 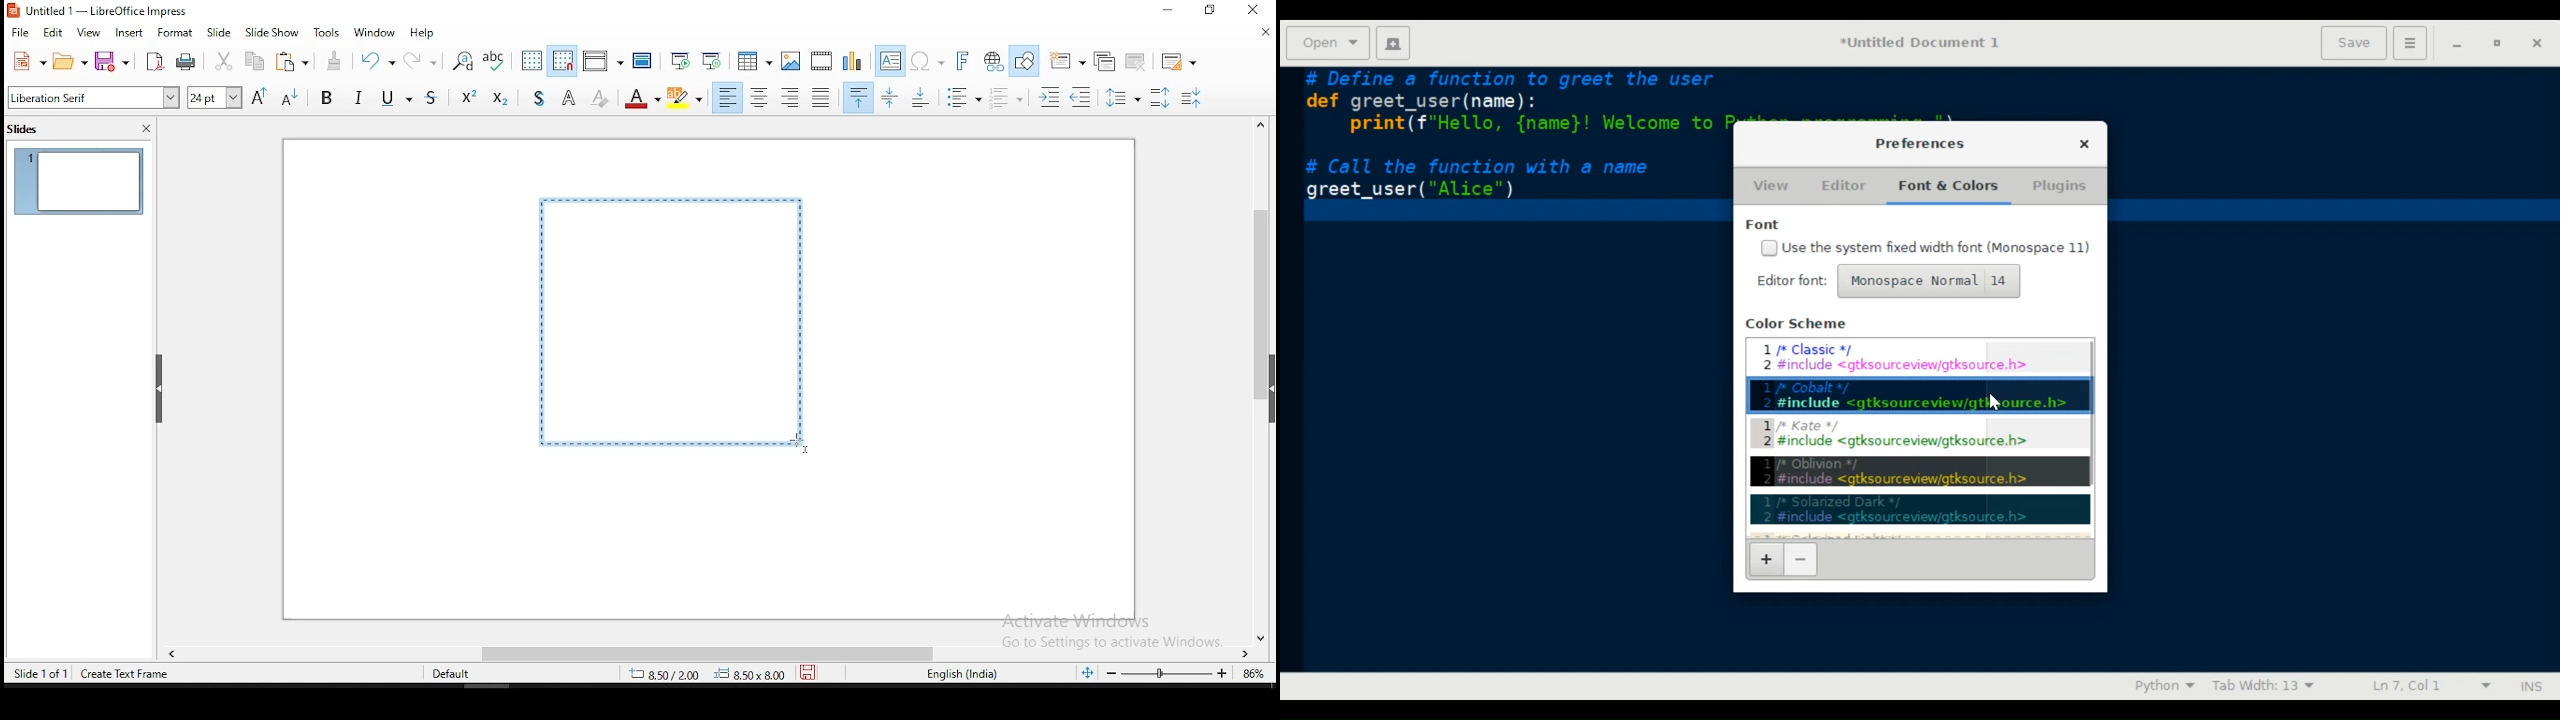 What do you see at coordinates (792, 61) in the screenshot?
I see `insert image` at bounding box center [792, 61].